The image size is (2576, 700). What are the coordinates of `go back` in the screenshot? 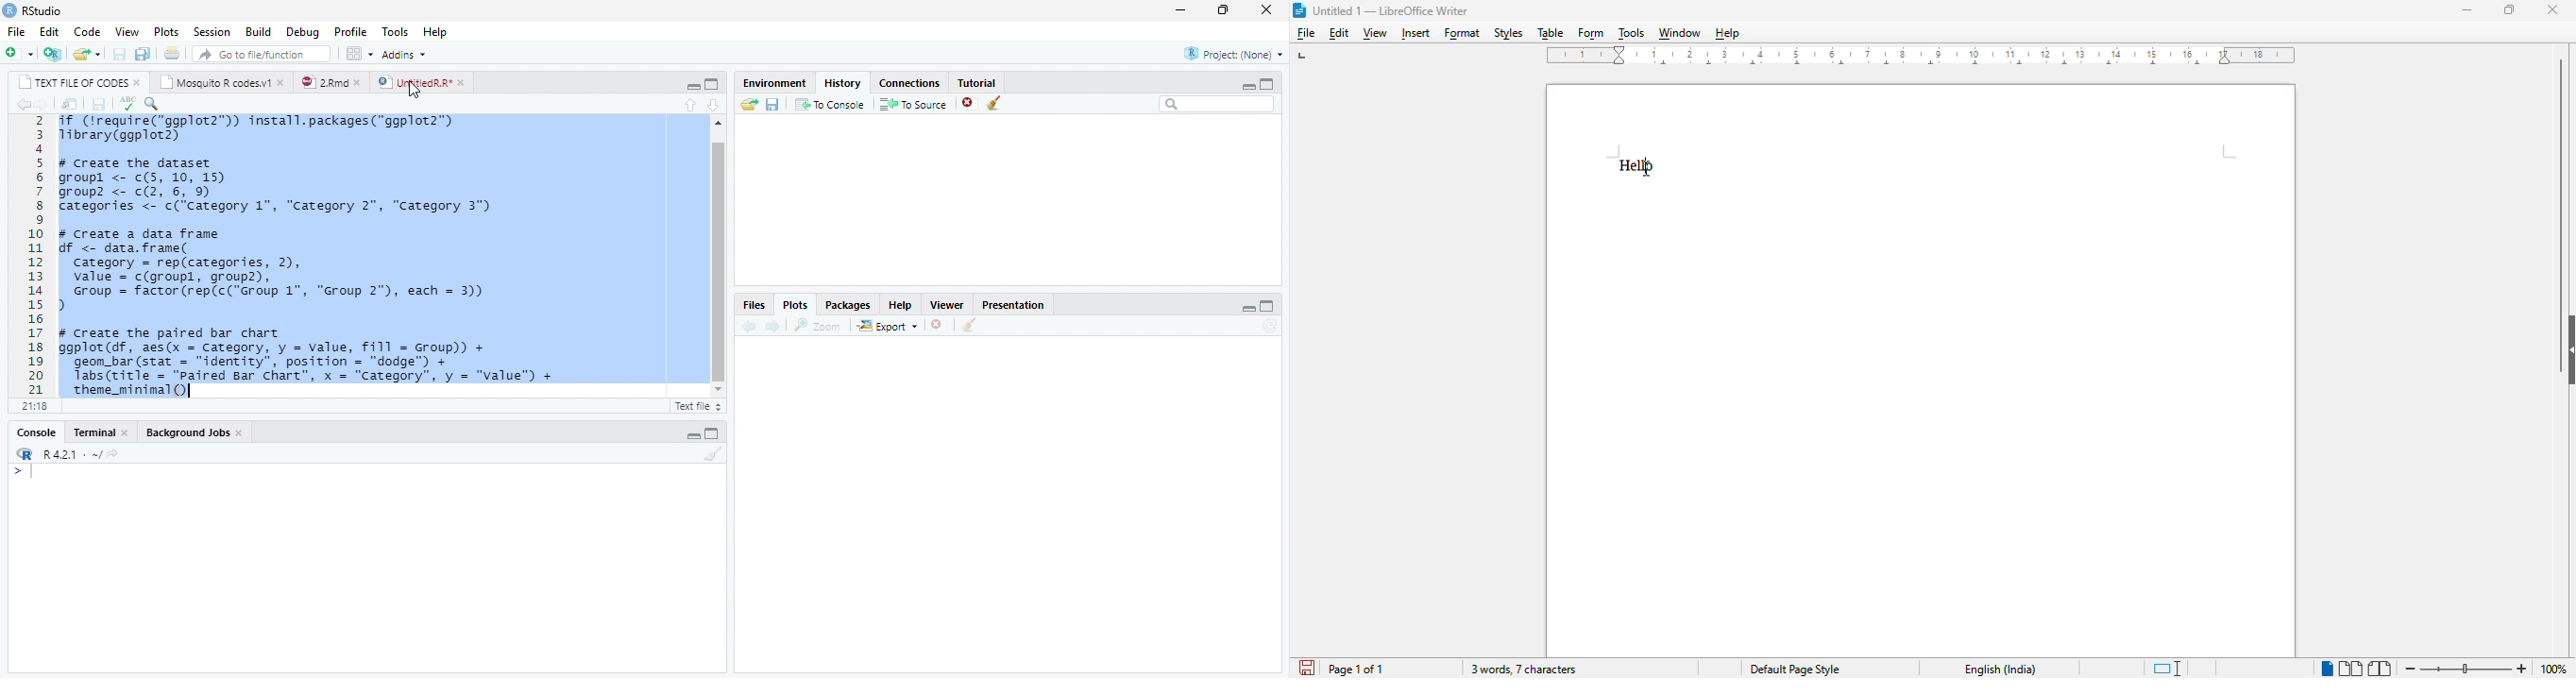 It's located at (20, 104).